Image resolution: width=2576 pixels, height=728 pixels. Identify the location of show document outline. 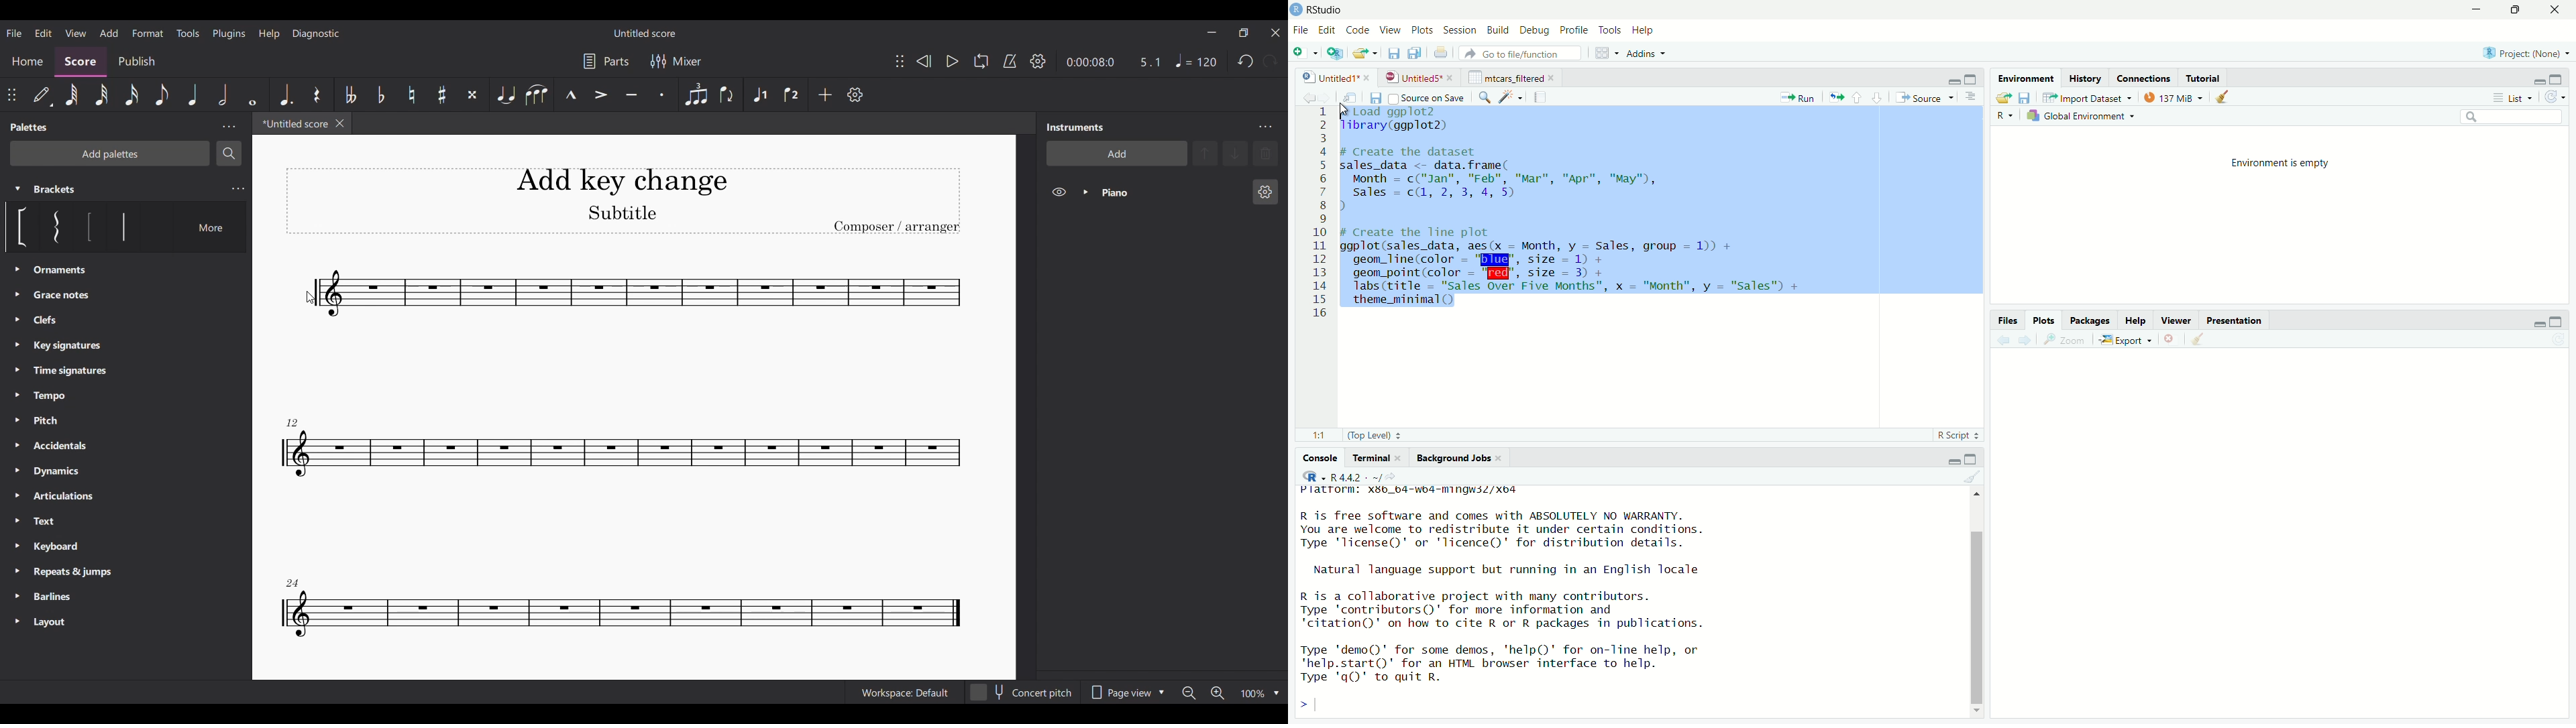
(1971, 98).